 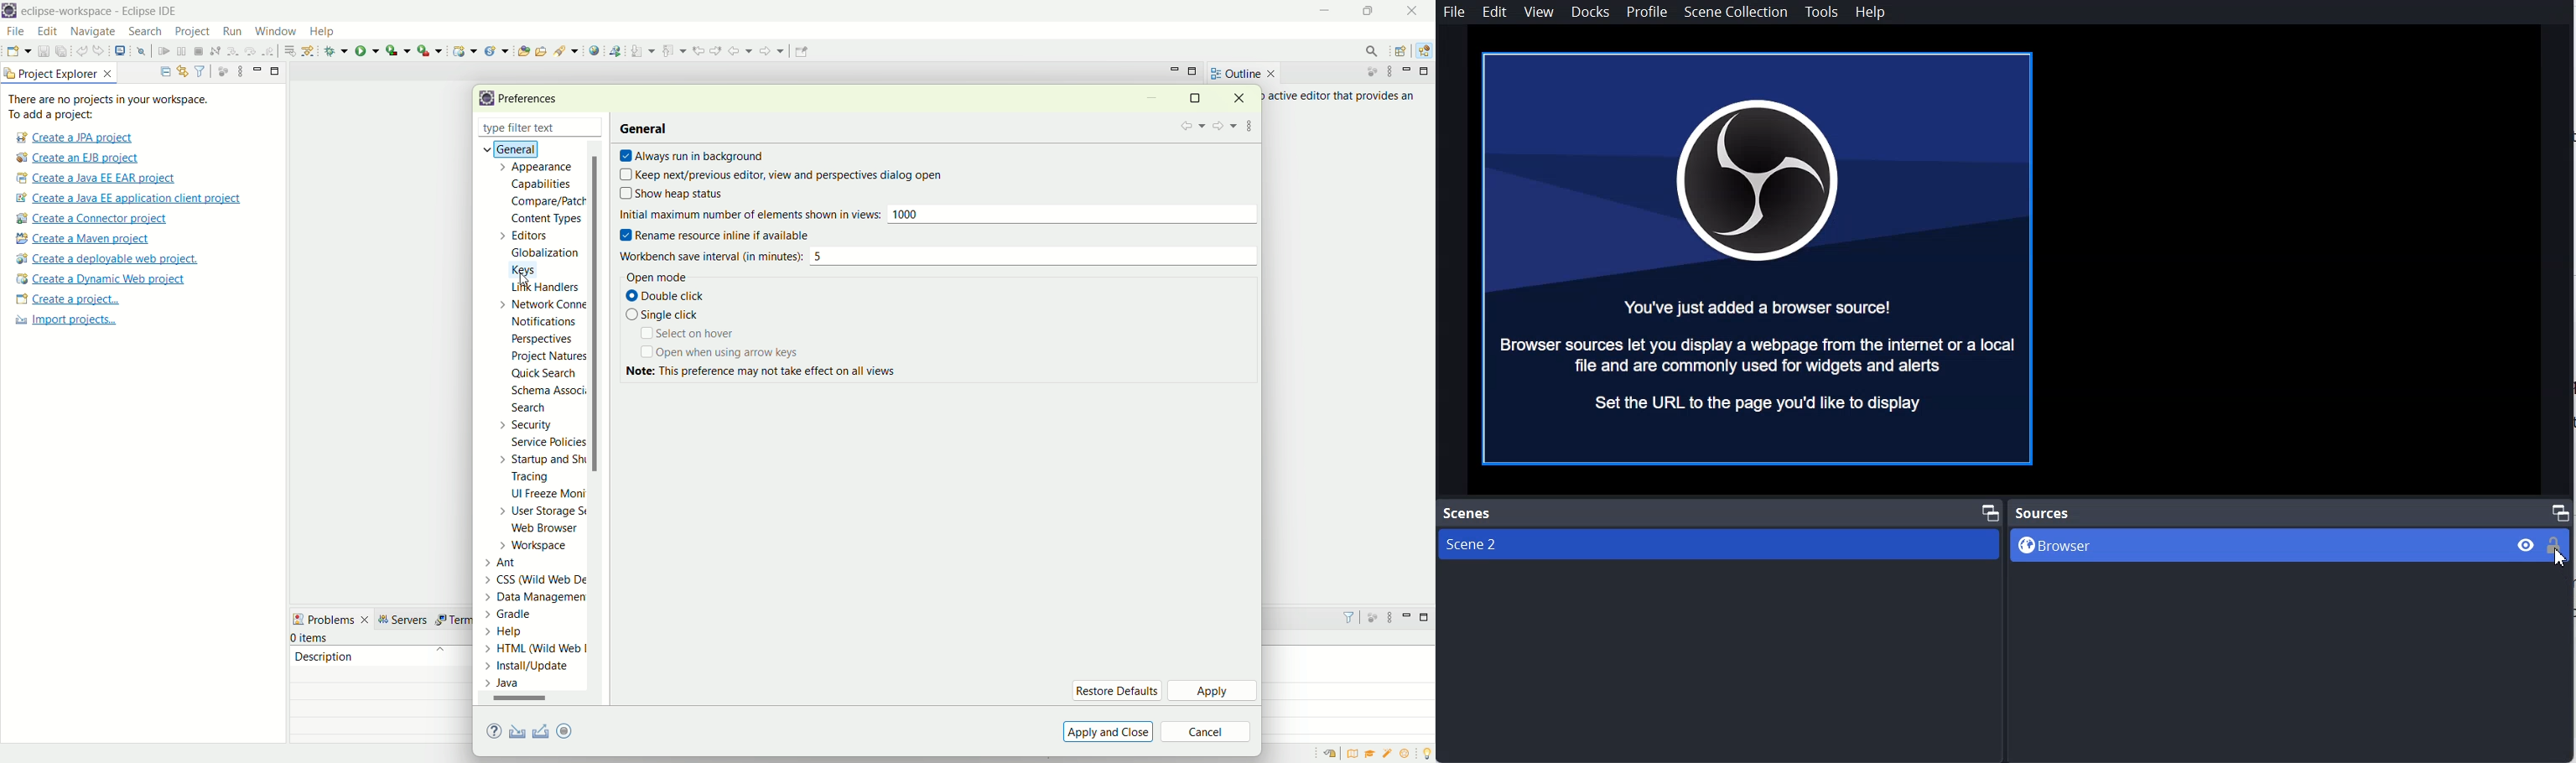 What do you see at coordinates (1245, 97) in the screenshot?
I see `close` at bounding box center [1245, 97].